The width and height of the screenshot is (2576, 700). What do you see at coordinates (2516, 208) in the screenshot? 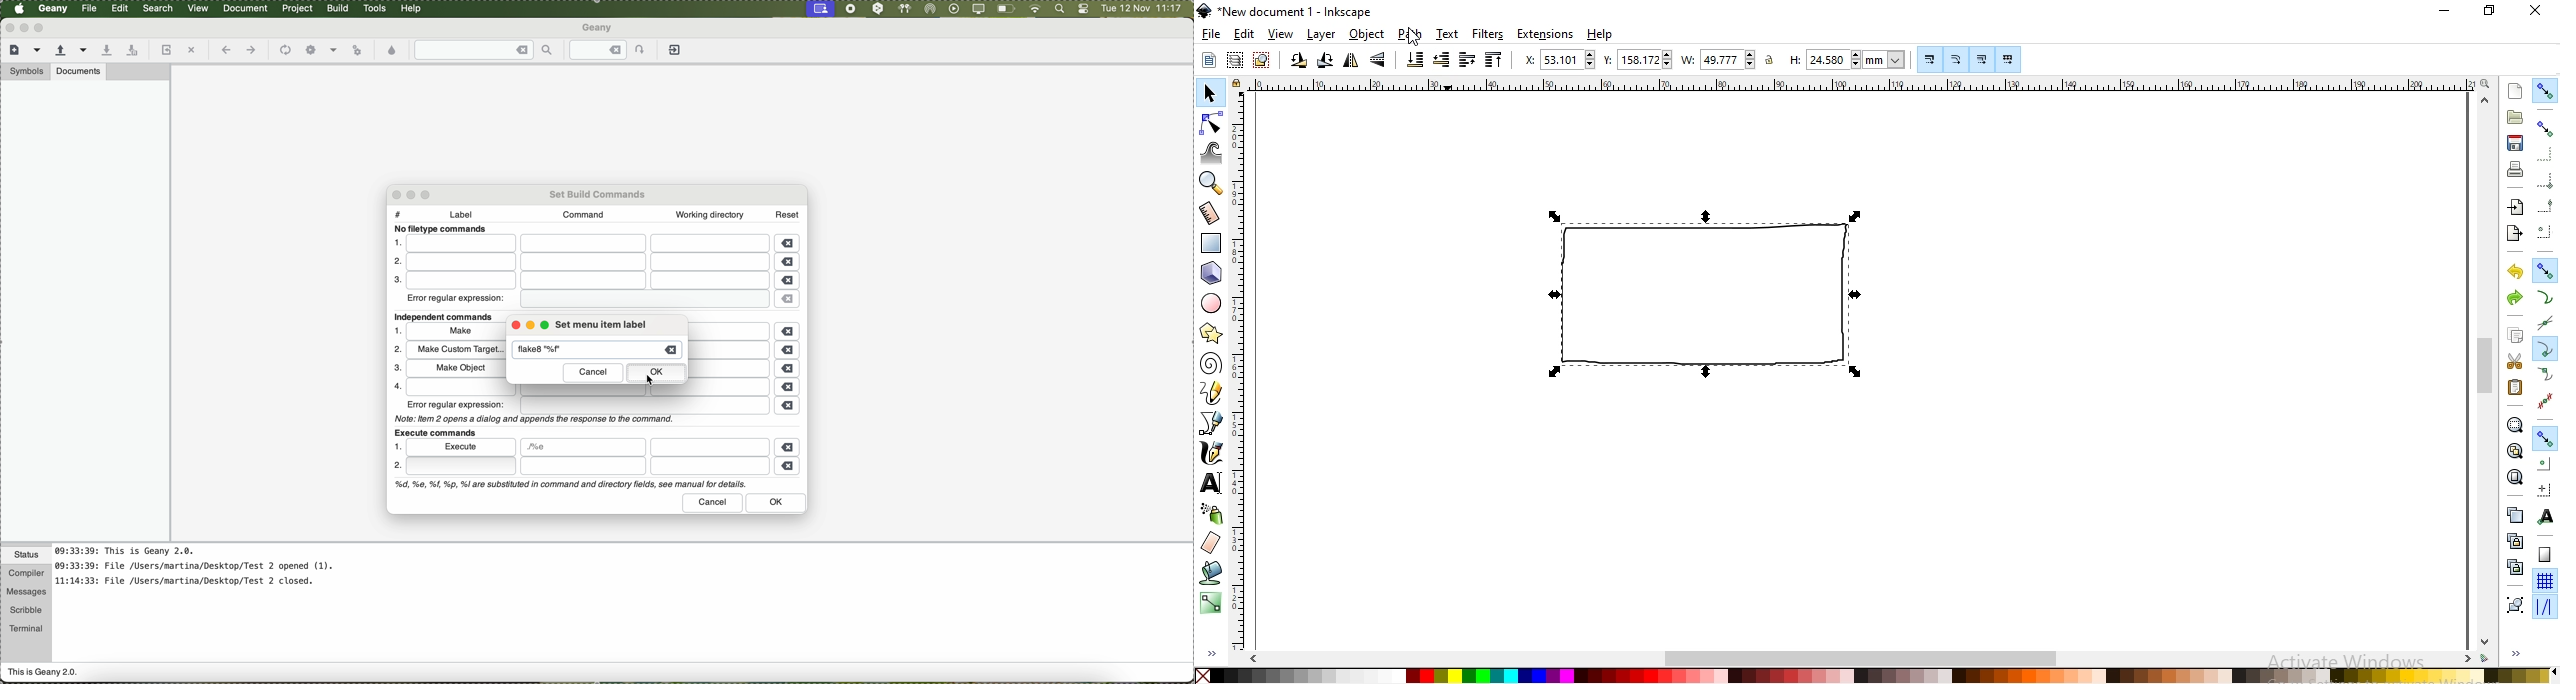
I see `import a bitmap` at bounding box center [2516, 208].